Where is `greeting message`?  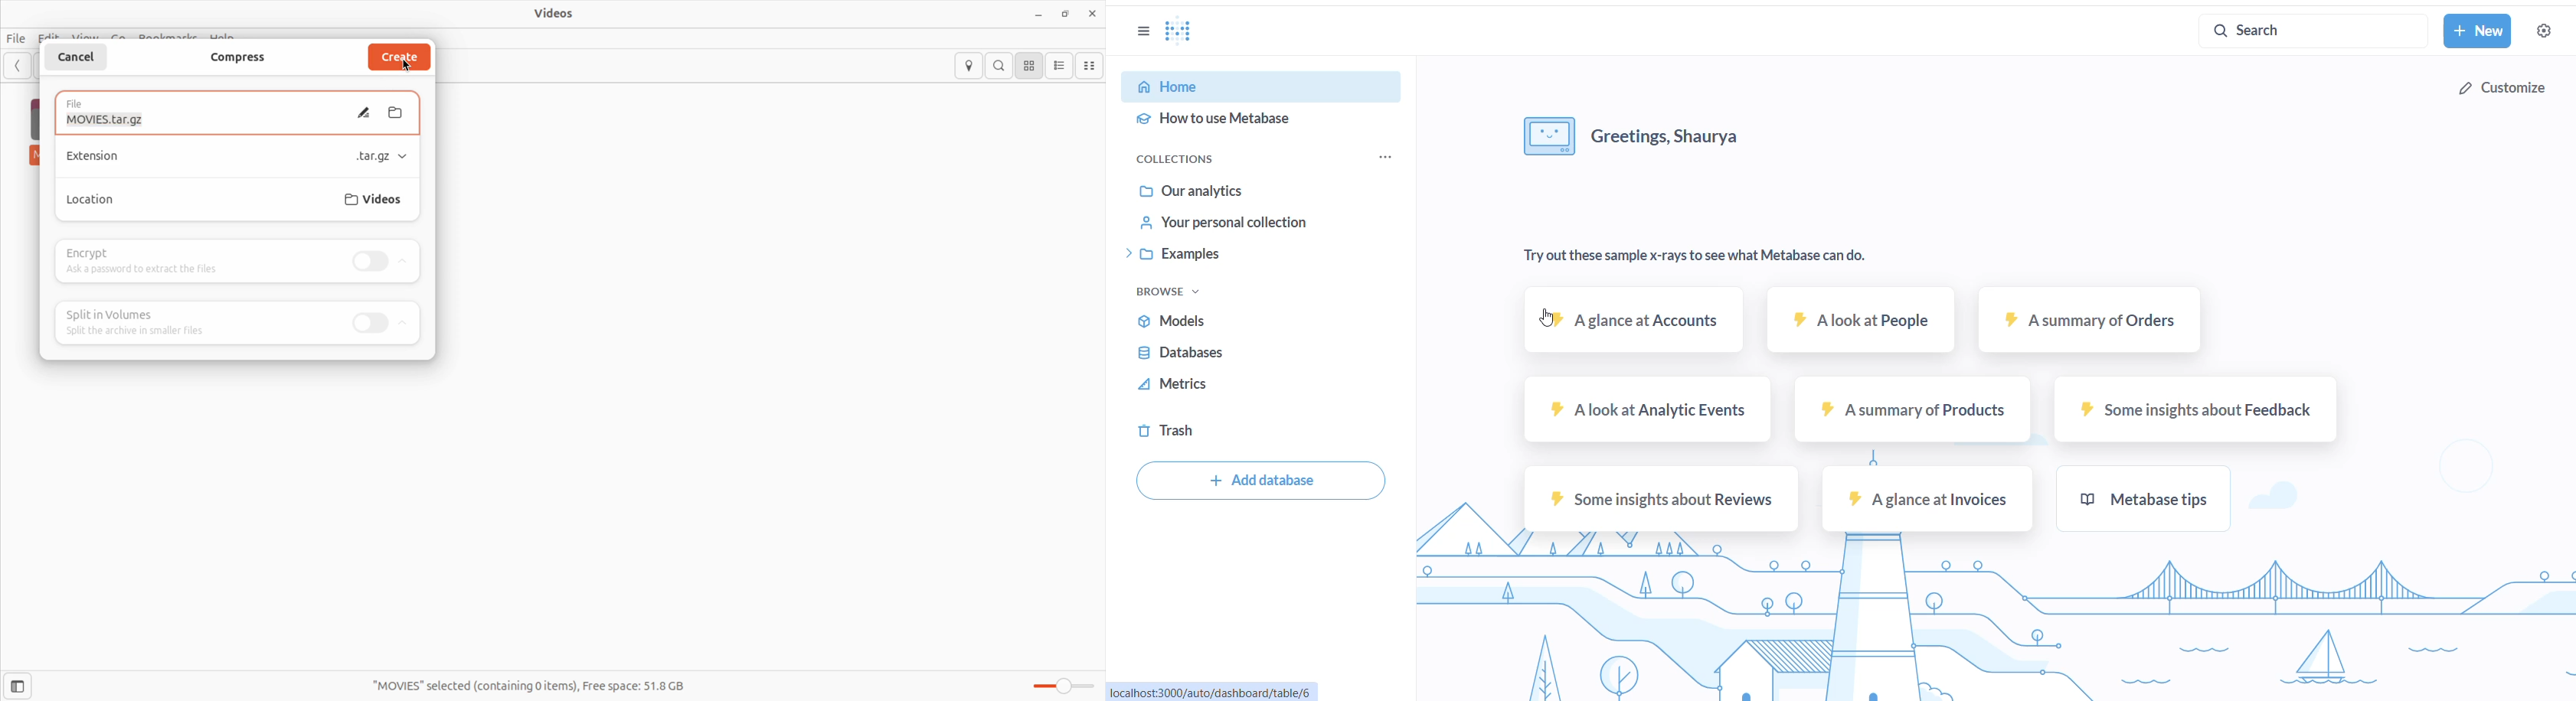 greeting message is located at coordinates (1642, 135).